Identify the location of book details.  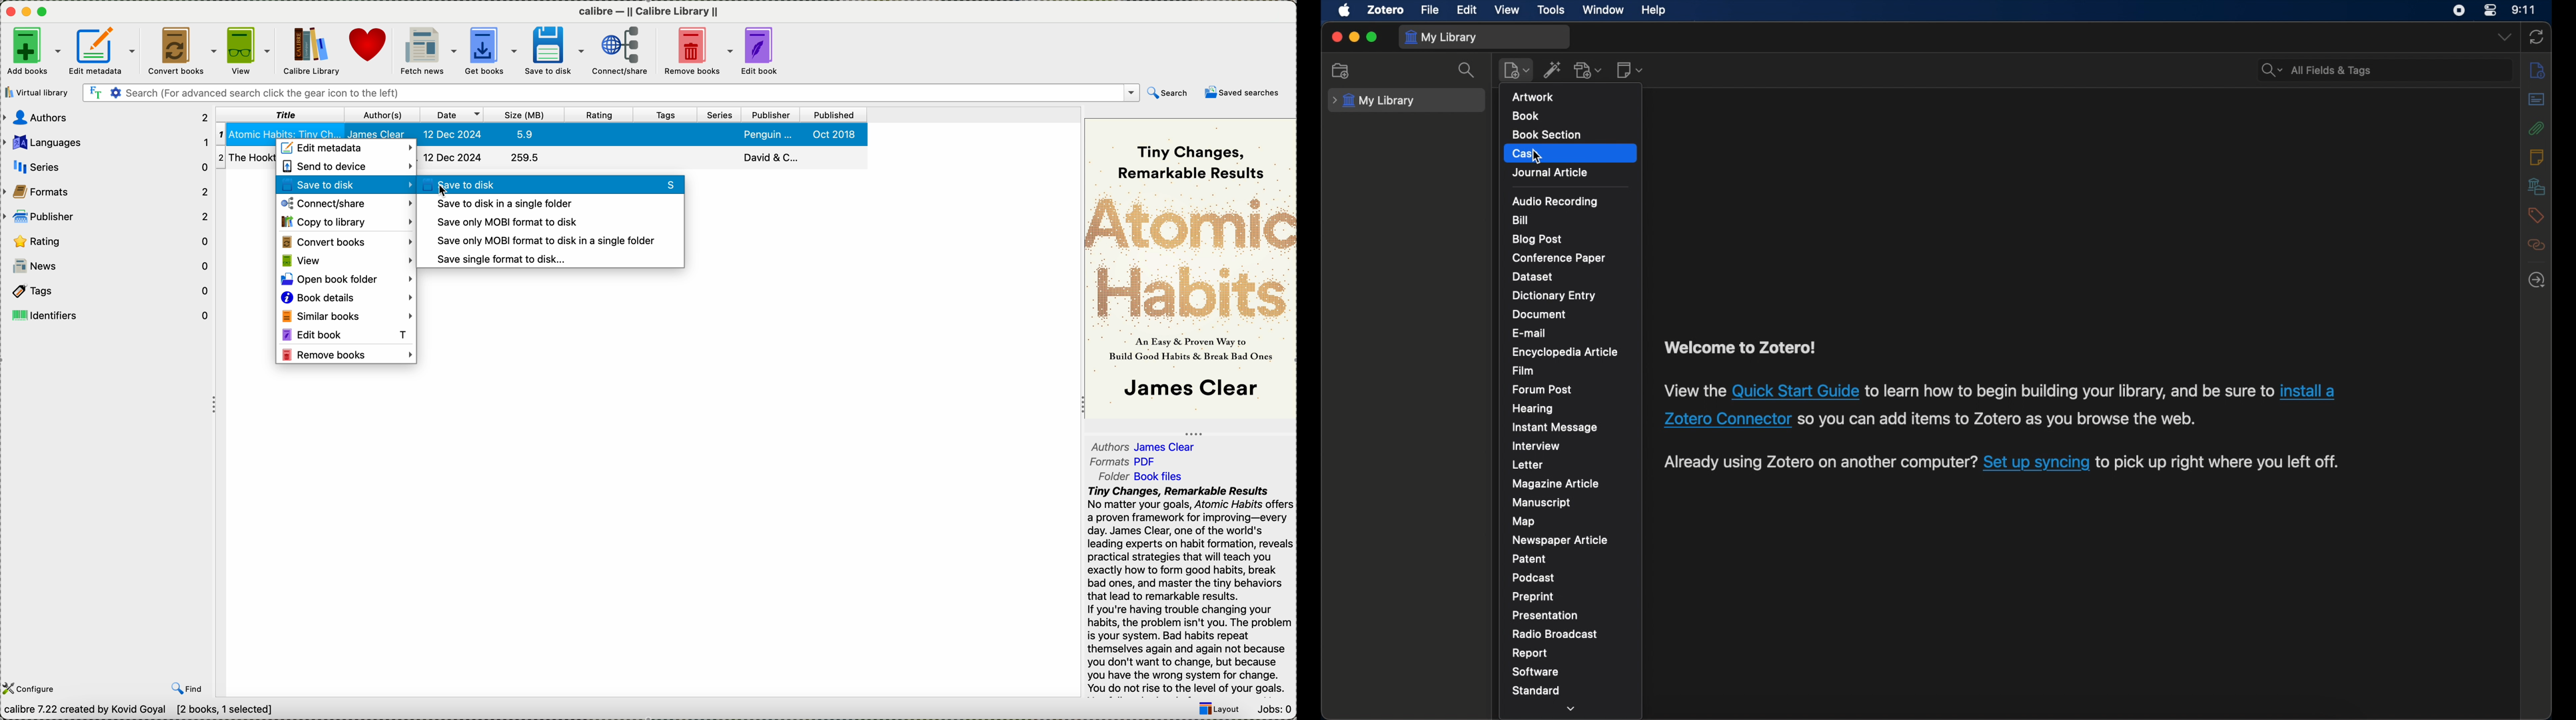
(346, 299).